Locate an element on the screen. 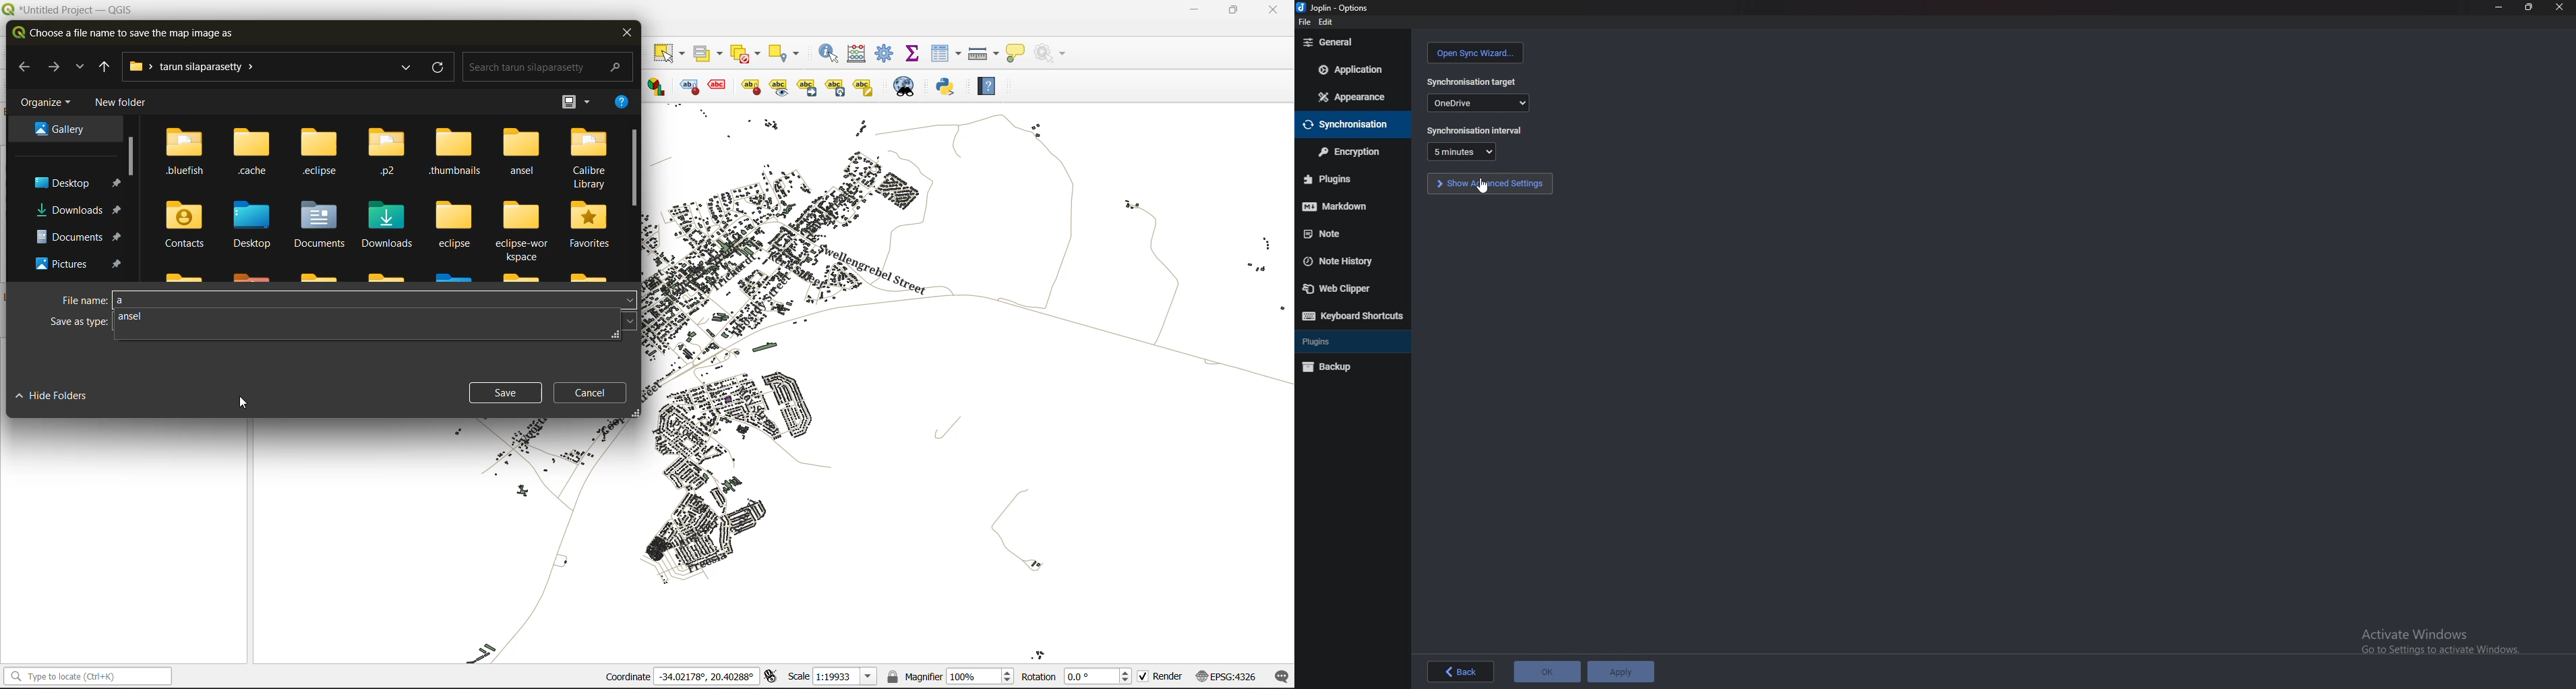 This screenshot has width=2576, height=700. resize is located at coordinates (2529, 7).